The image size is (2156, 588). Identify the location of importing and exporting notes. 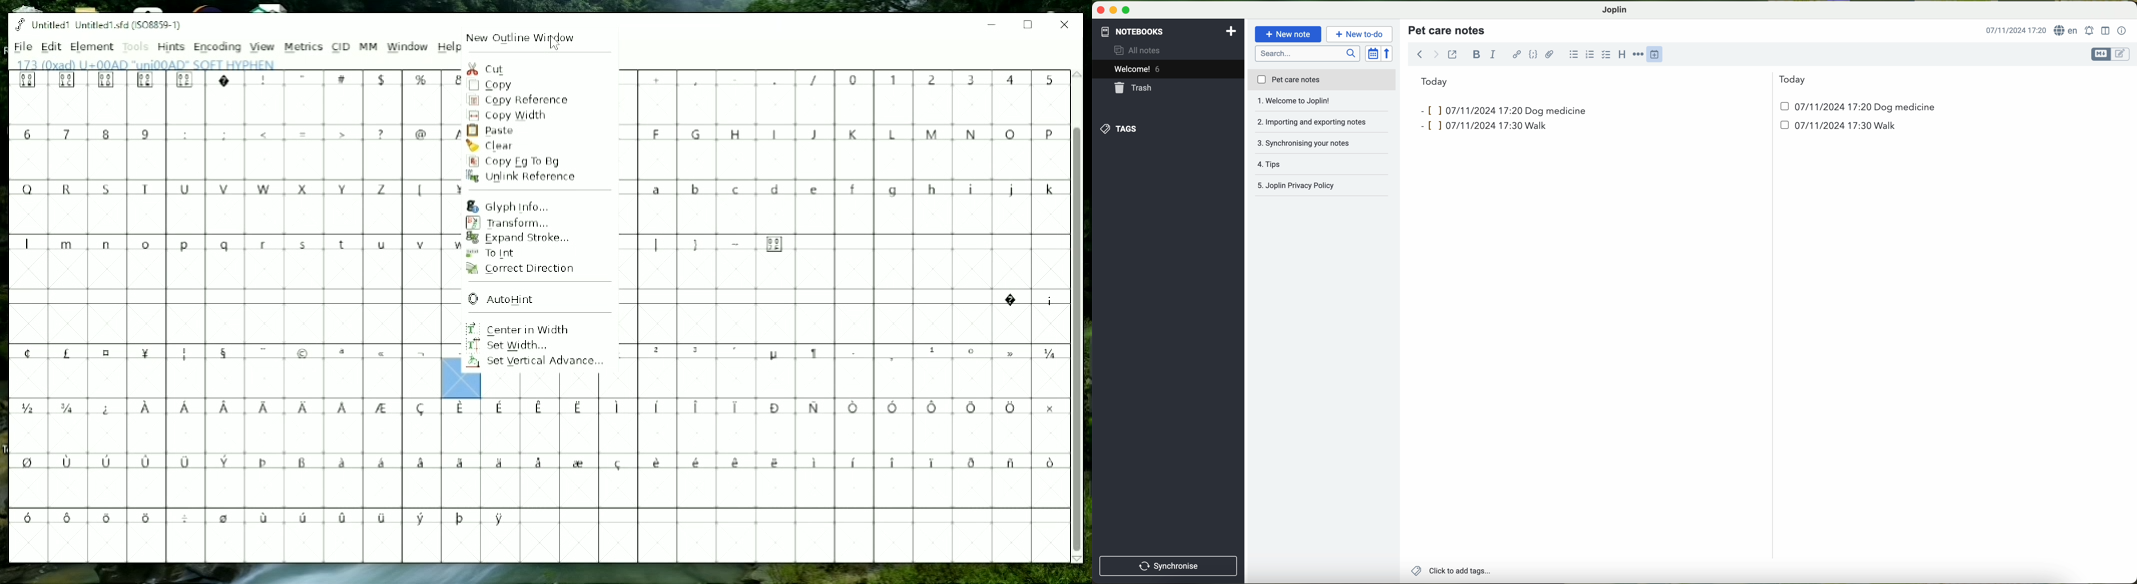
(1322, 103).